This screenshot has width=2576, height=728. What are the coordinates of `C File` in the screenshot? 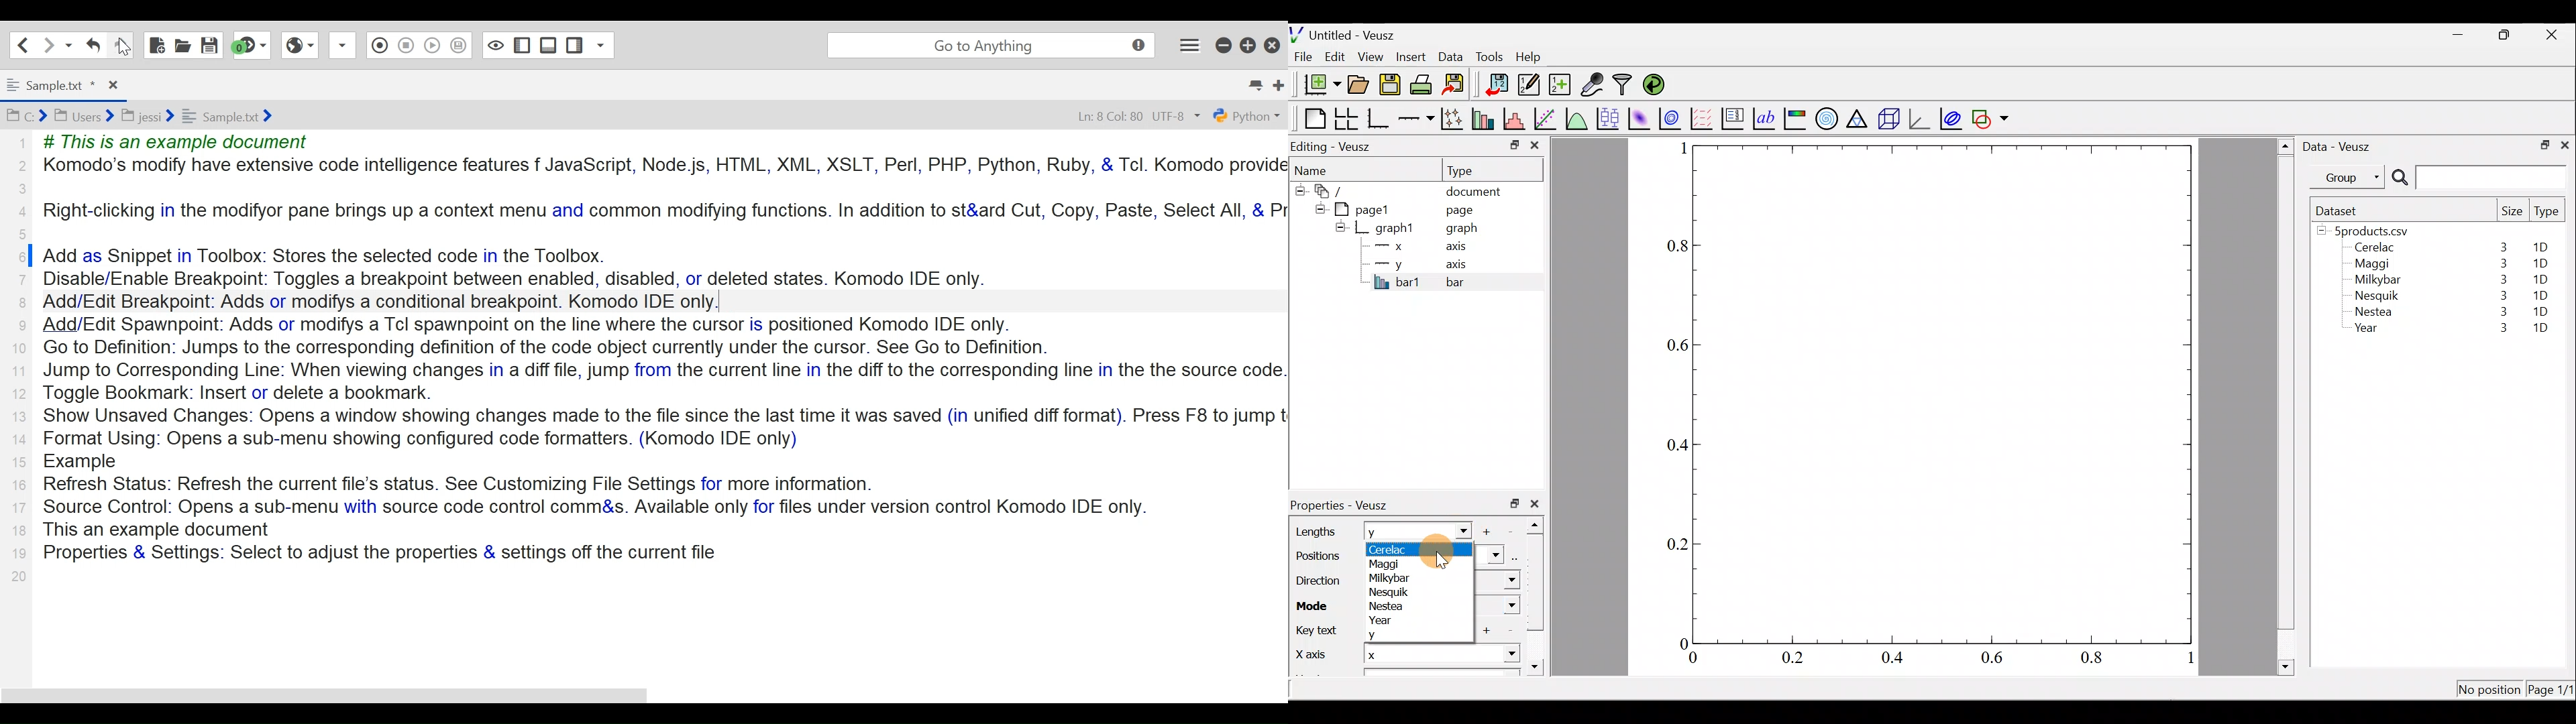 It's located at (27, 115).